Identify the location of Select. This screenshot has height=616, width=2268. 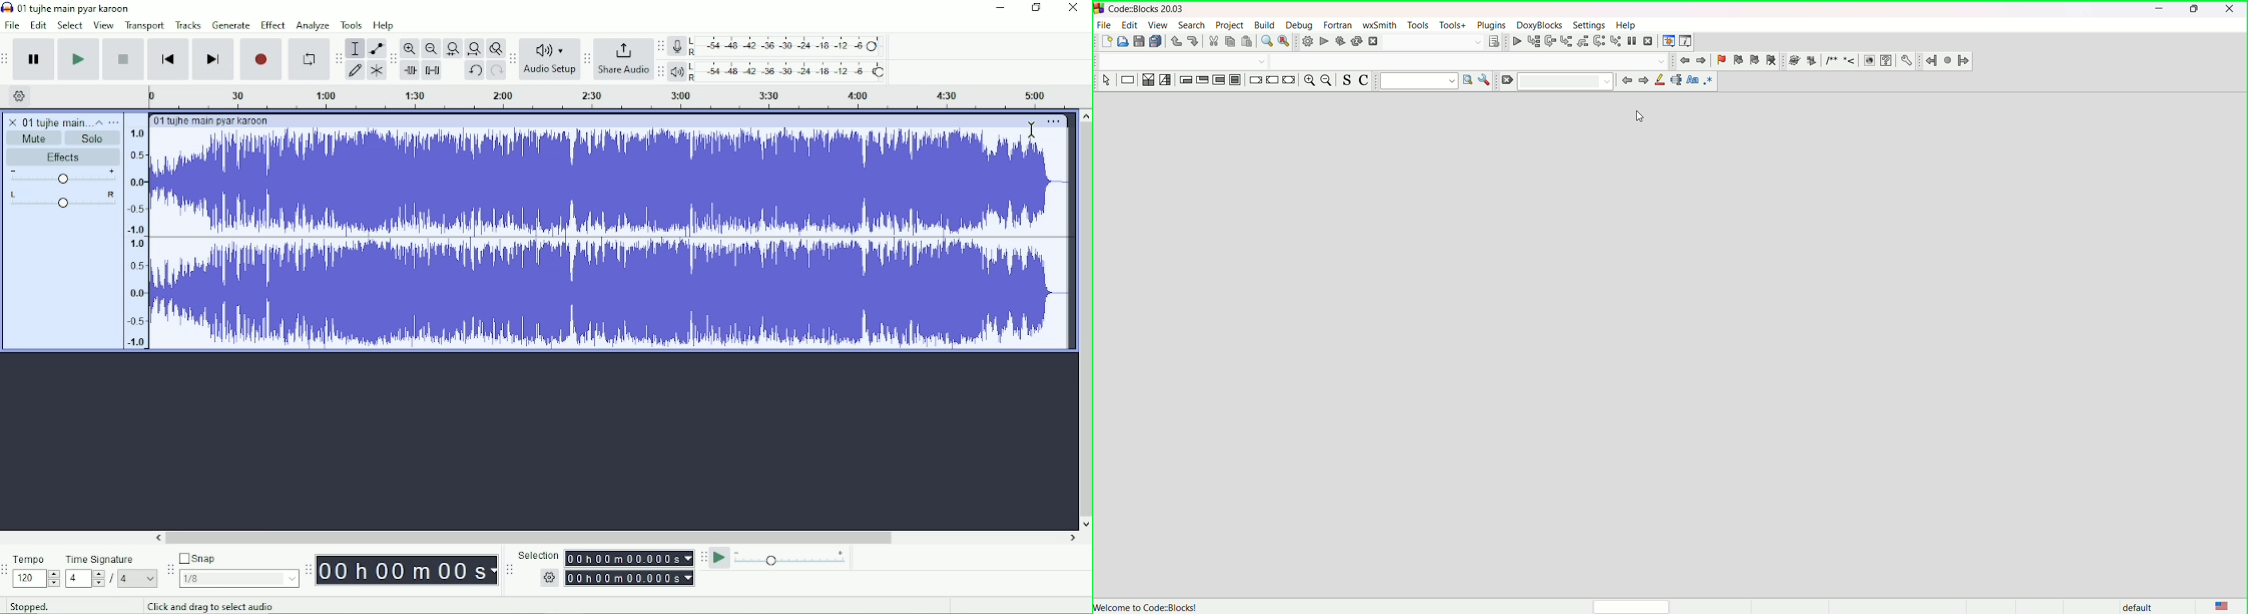
(71, 26).